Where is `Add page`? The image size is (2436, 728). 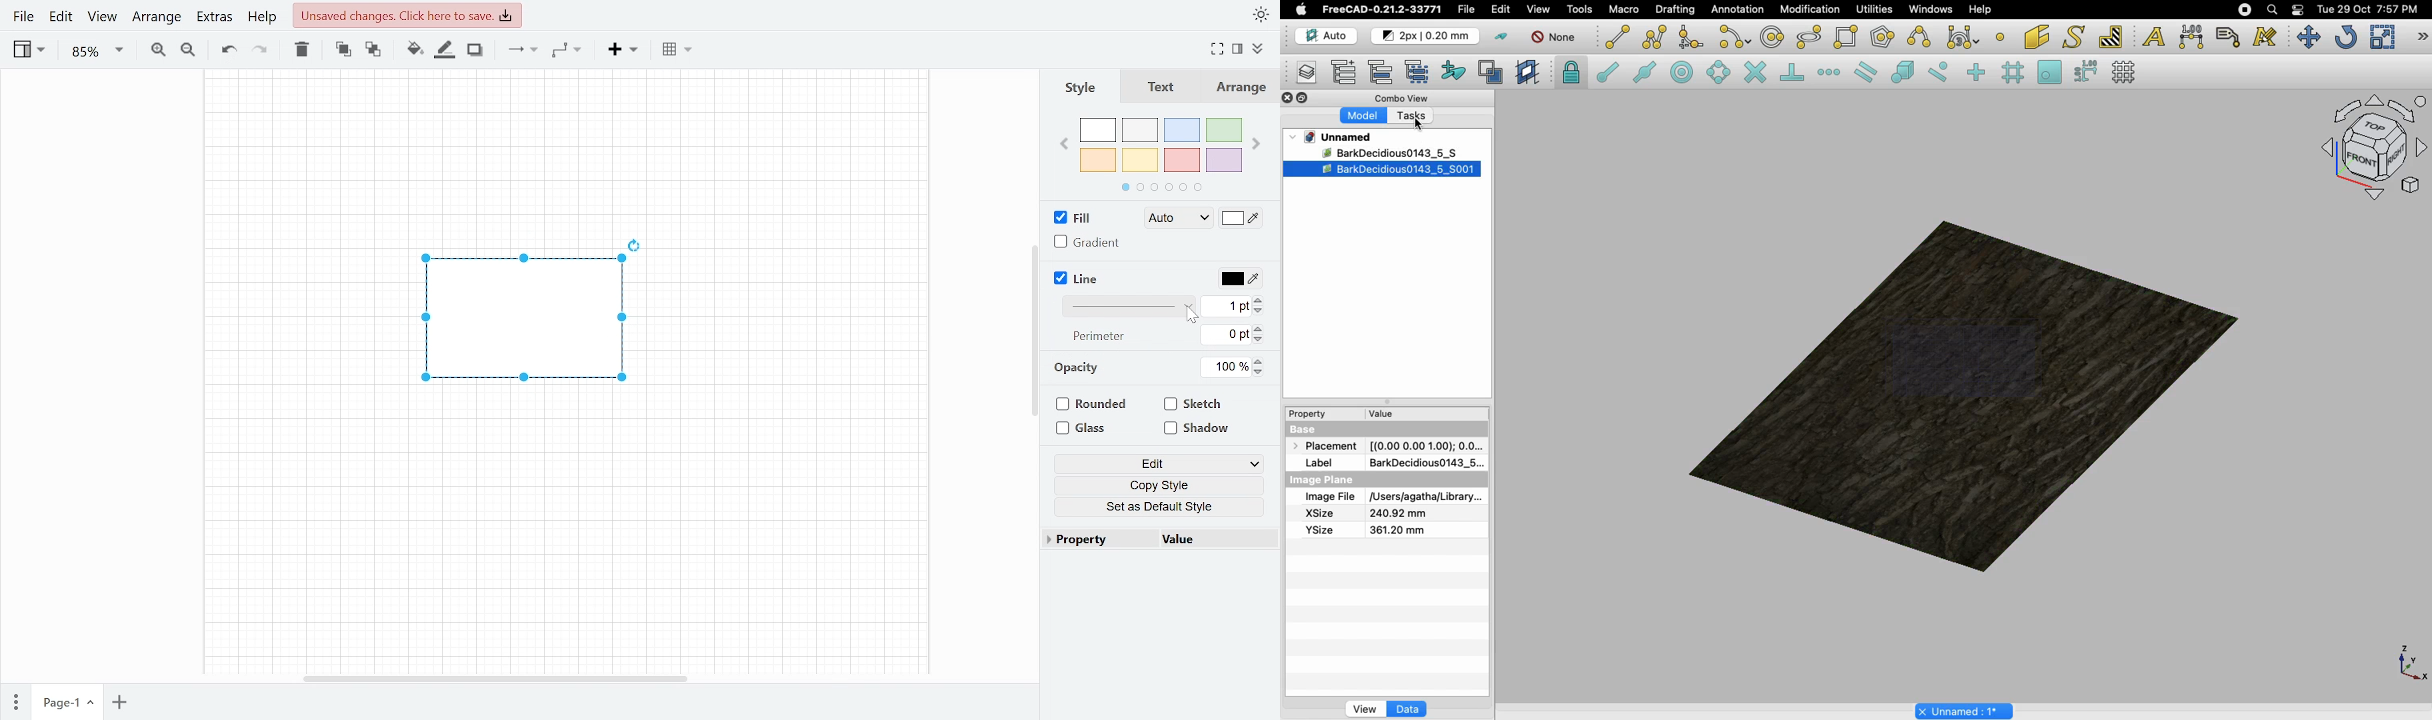
Add page is located at coordinates (118, 704).